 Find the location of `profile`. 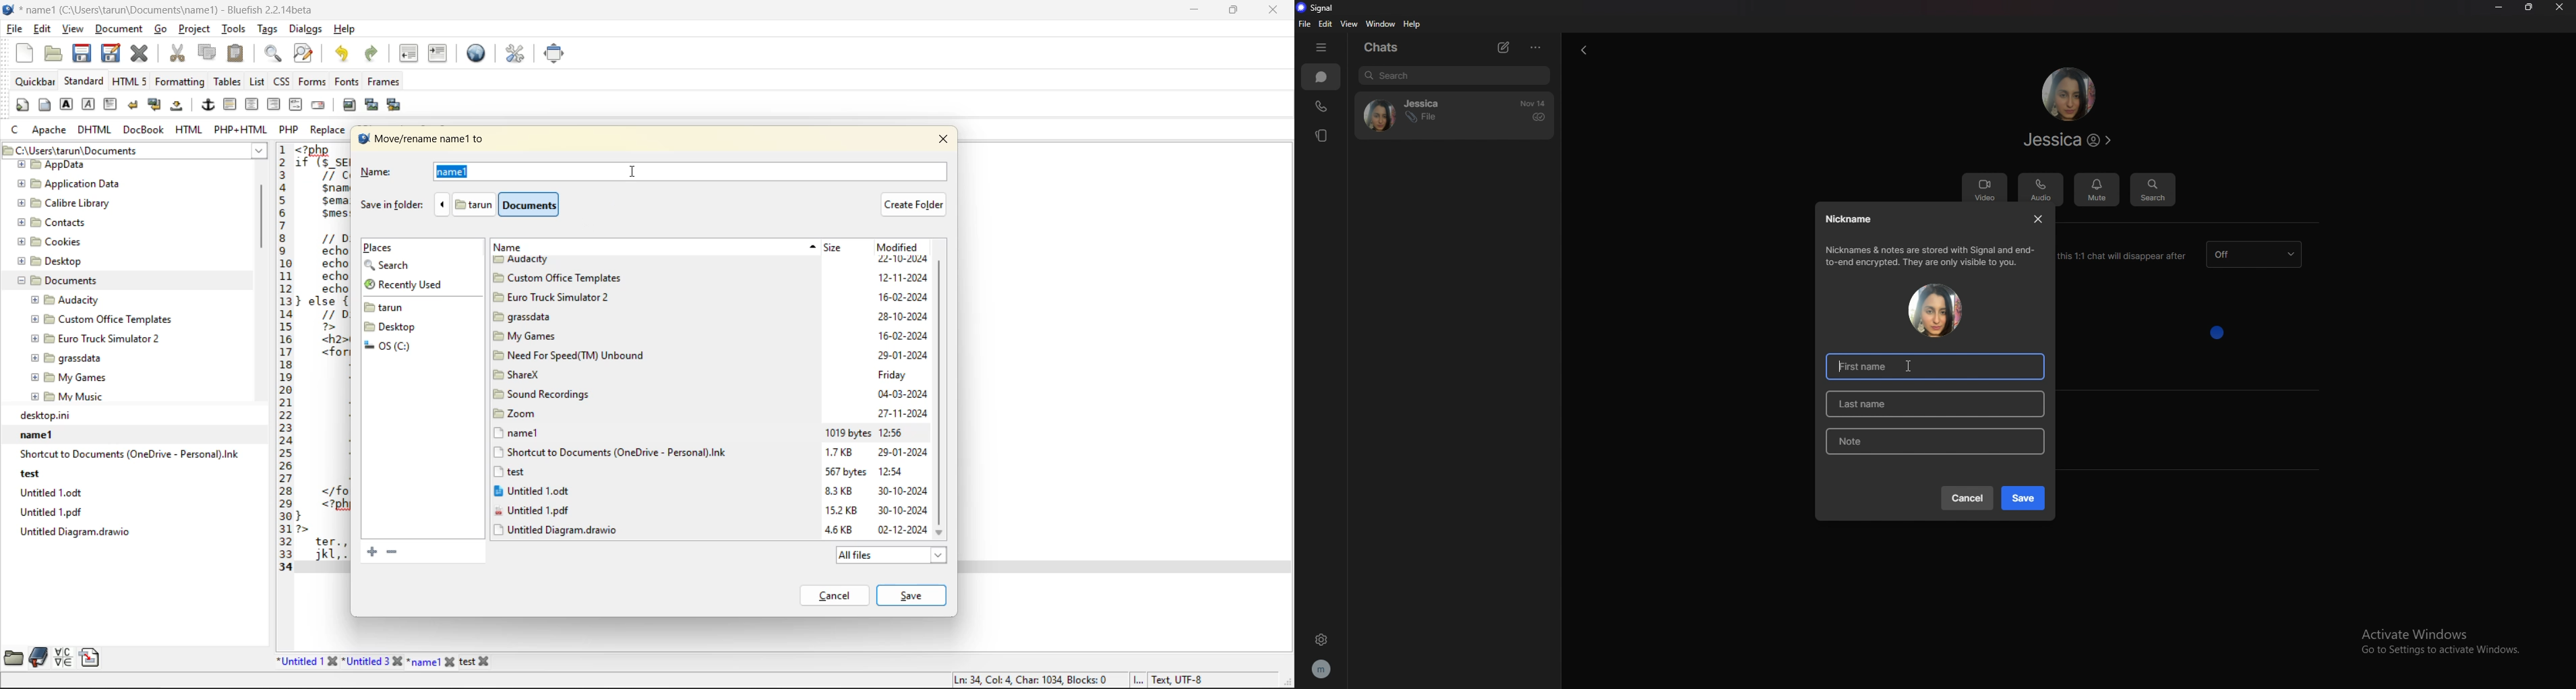

profile is located at coordinates (1326, 670).